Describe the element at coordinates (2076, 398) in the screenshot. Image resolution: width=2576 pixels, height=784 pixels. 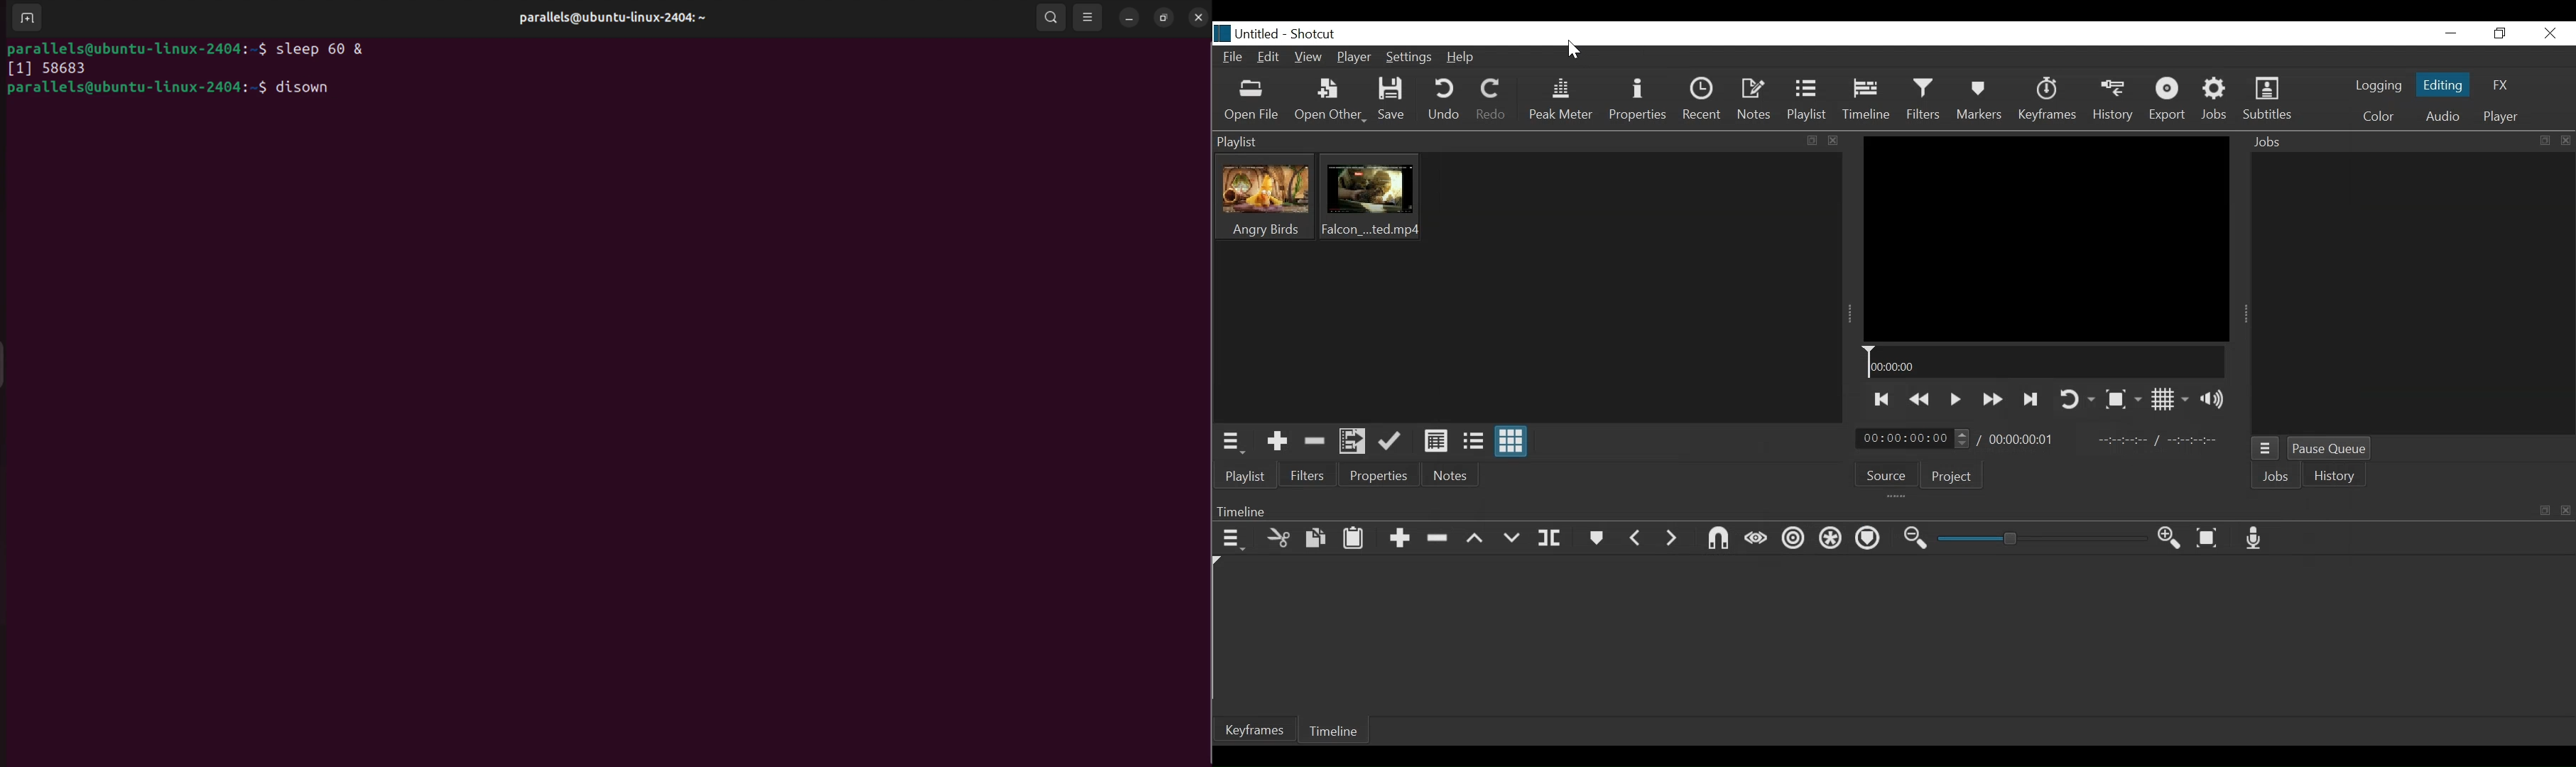
I see `Toggle player looping` at that location.